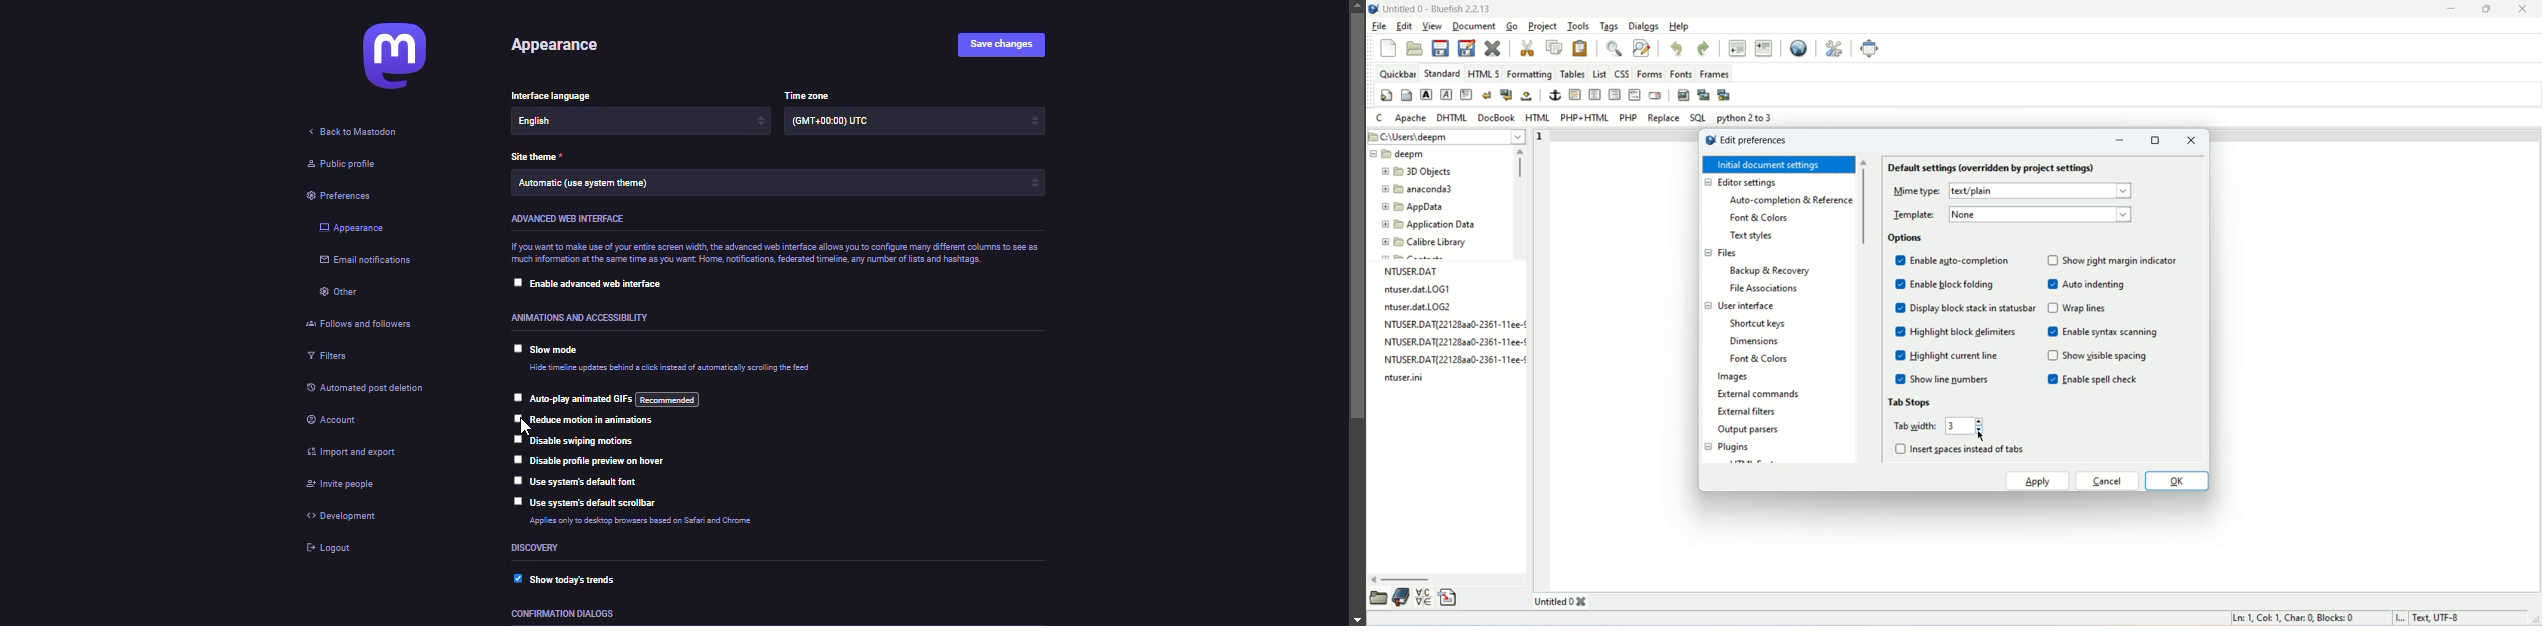 The width and height of the screenshot is (2548, 644). What do you see at coordinates (1655, 96) in the screenshot?
I see `email` at bounding box center [1655, 96].